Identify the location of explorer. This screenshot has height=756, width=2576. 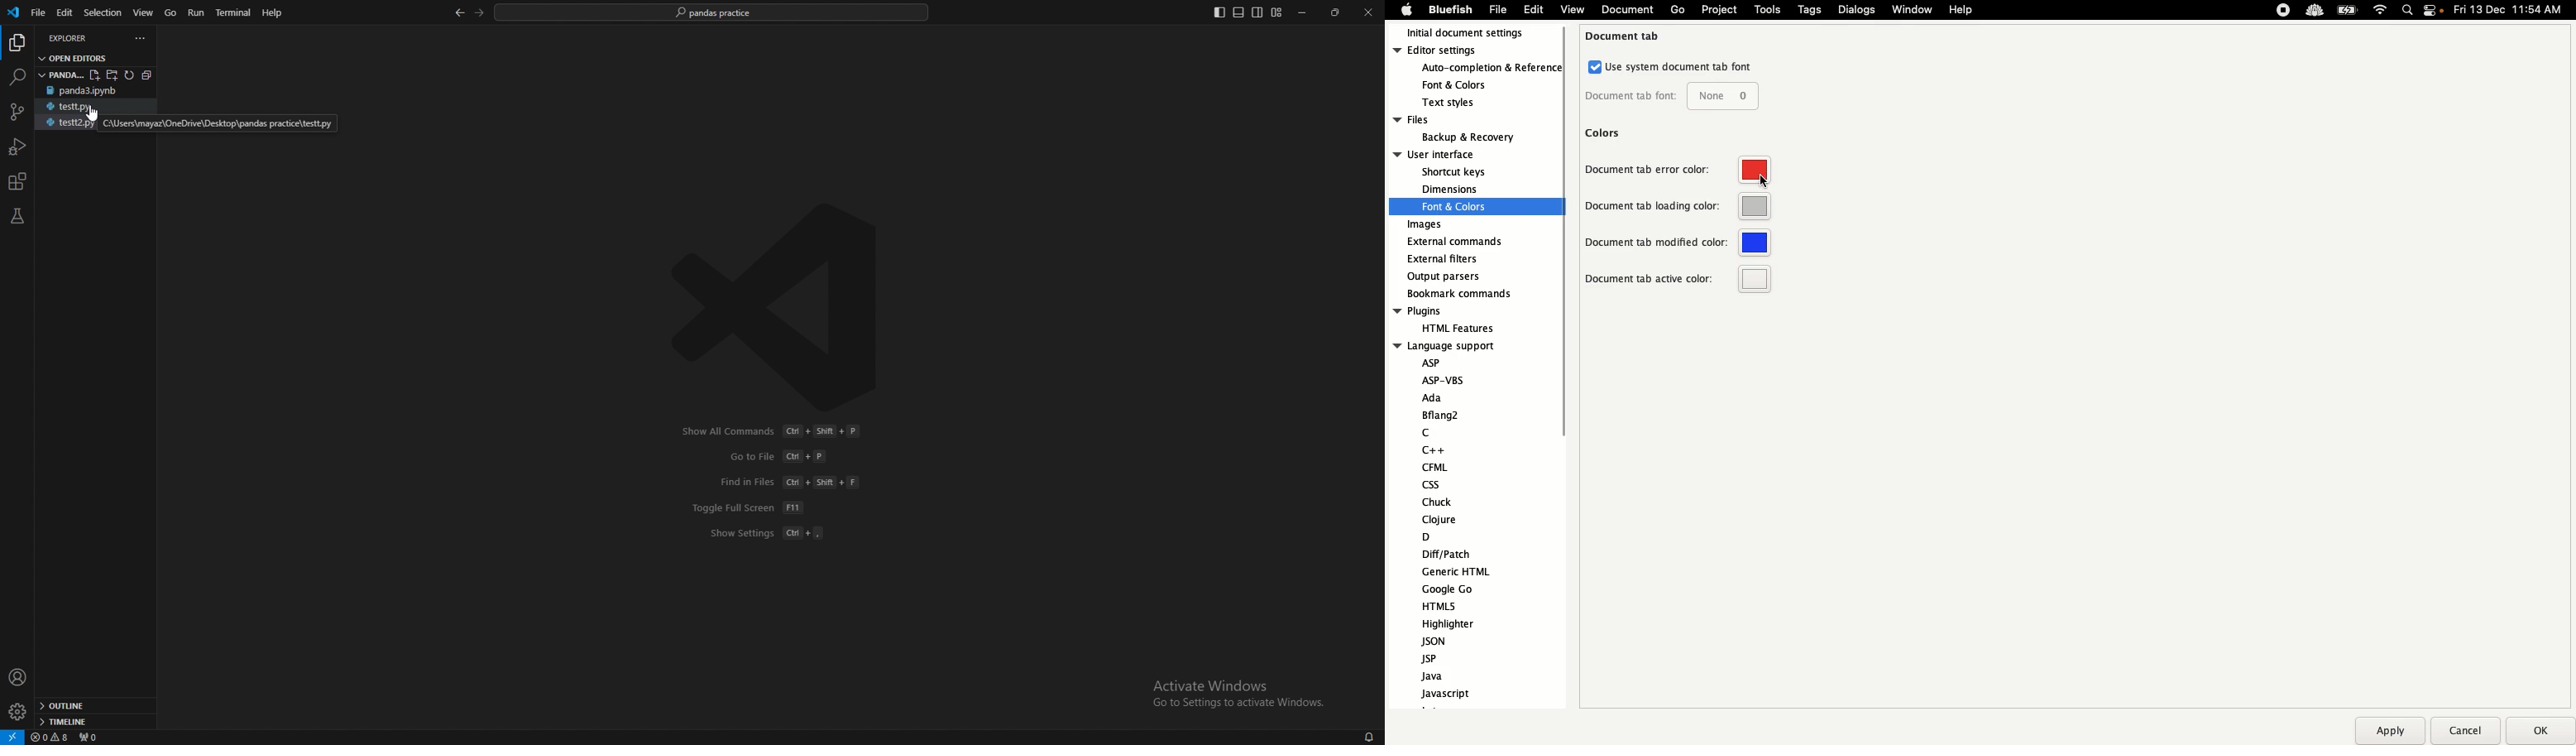
(19, 43).